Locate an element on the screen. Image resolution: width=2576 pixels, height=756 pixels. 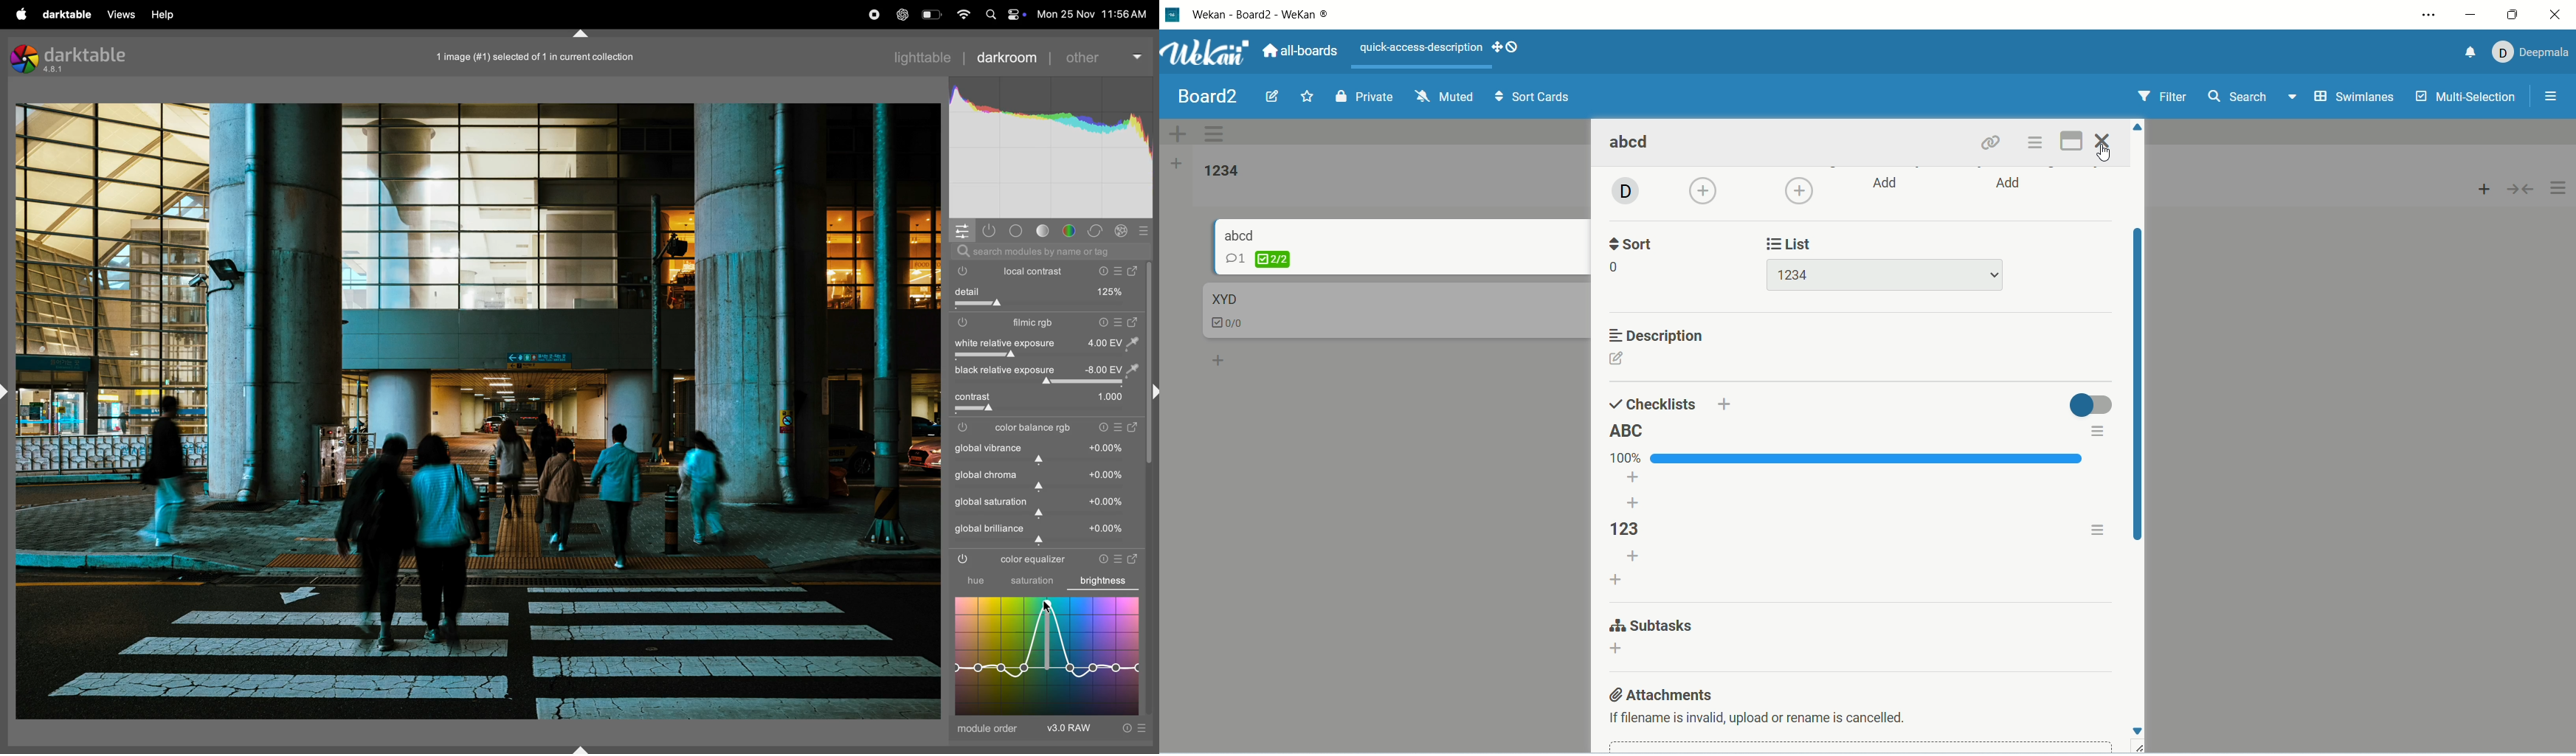
reset parameters is located at coordinates (1102, 428).